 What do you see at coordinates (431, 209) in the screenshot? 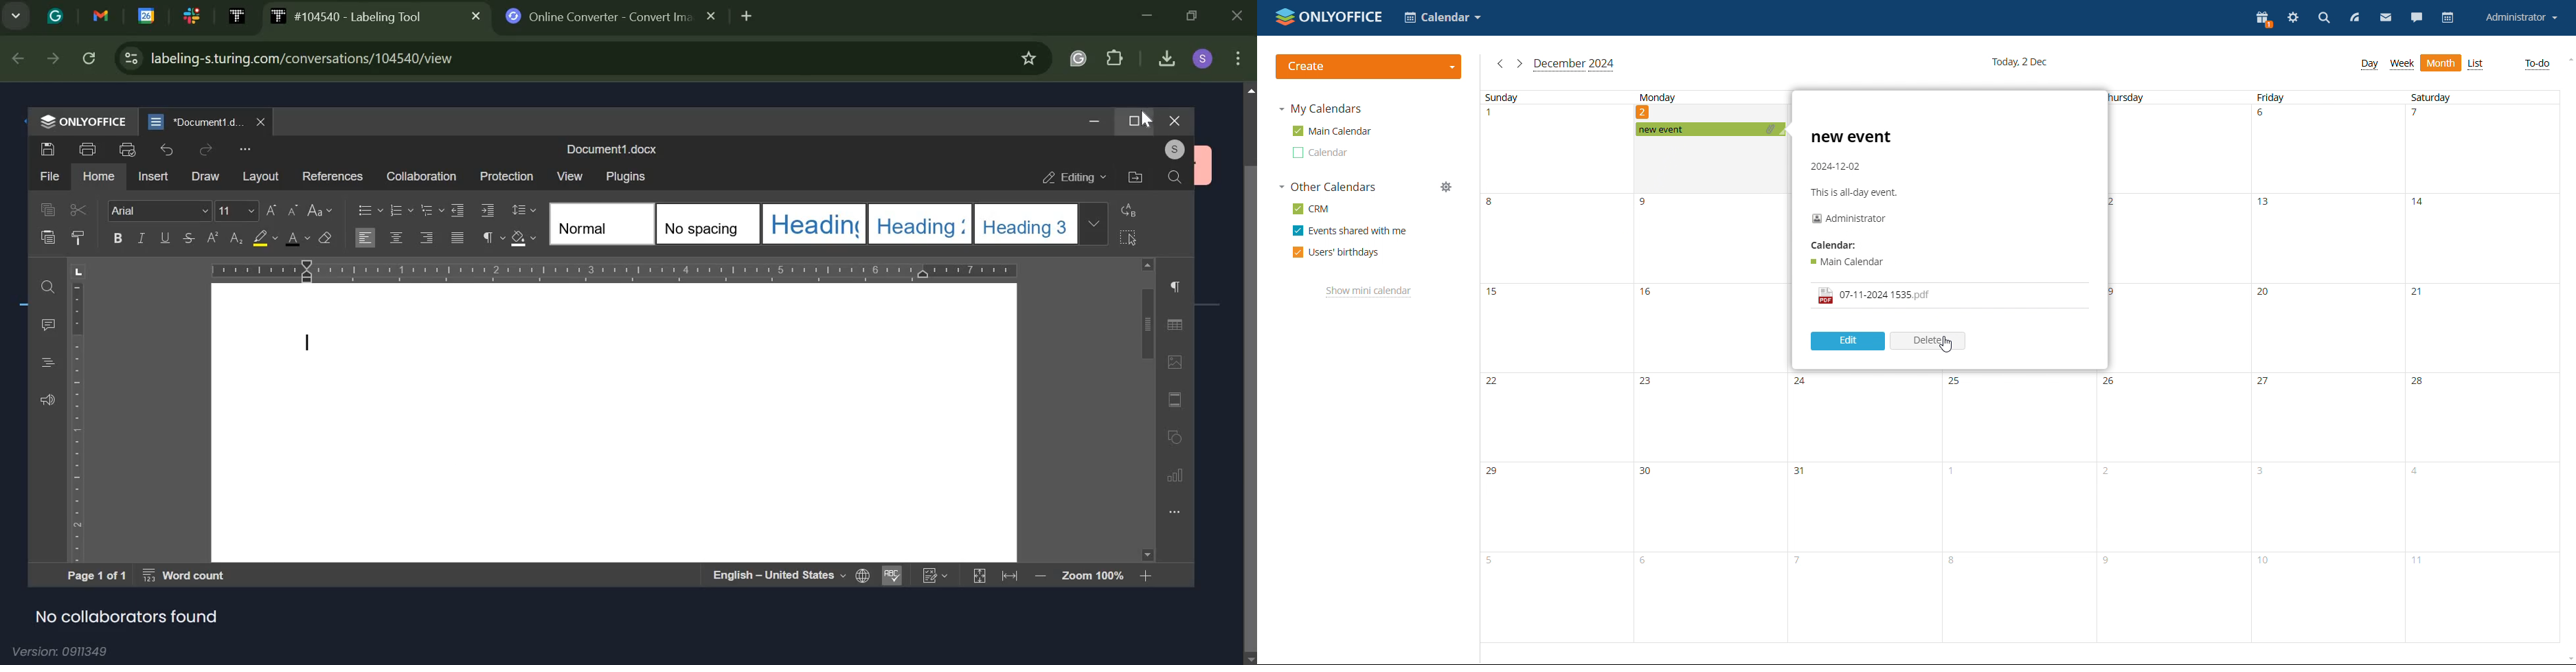
I see `multilevel listing` at bounding box center [431, 209].